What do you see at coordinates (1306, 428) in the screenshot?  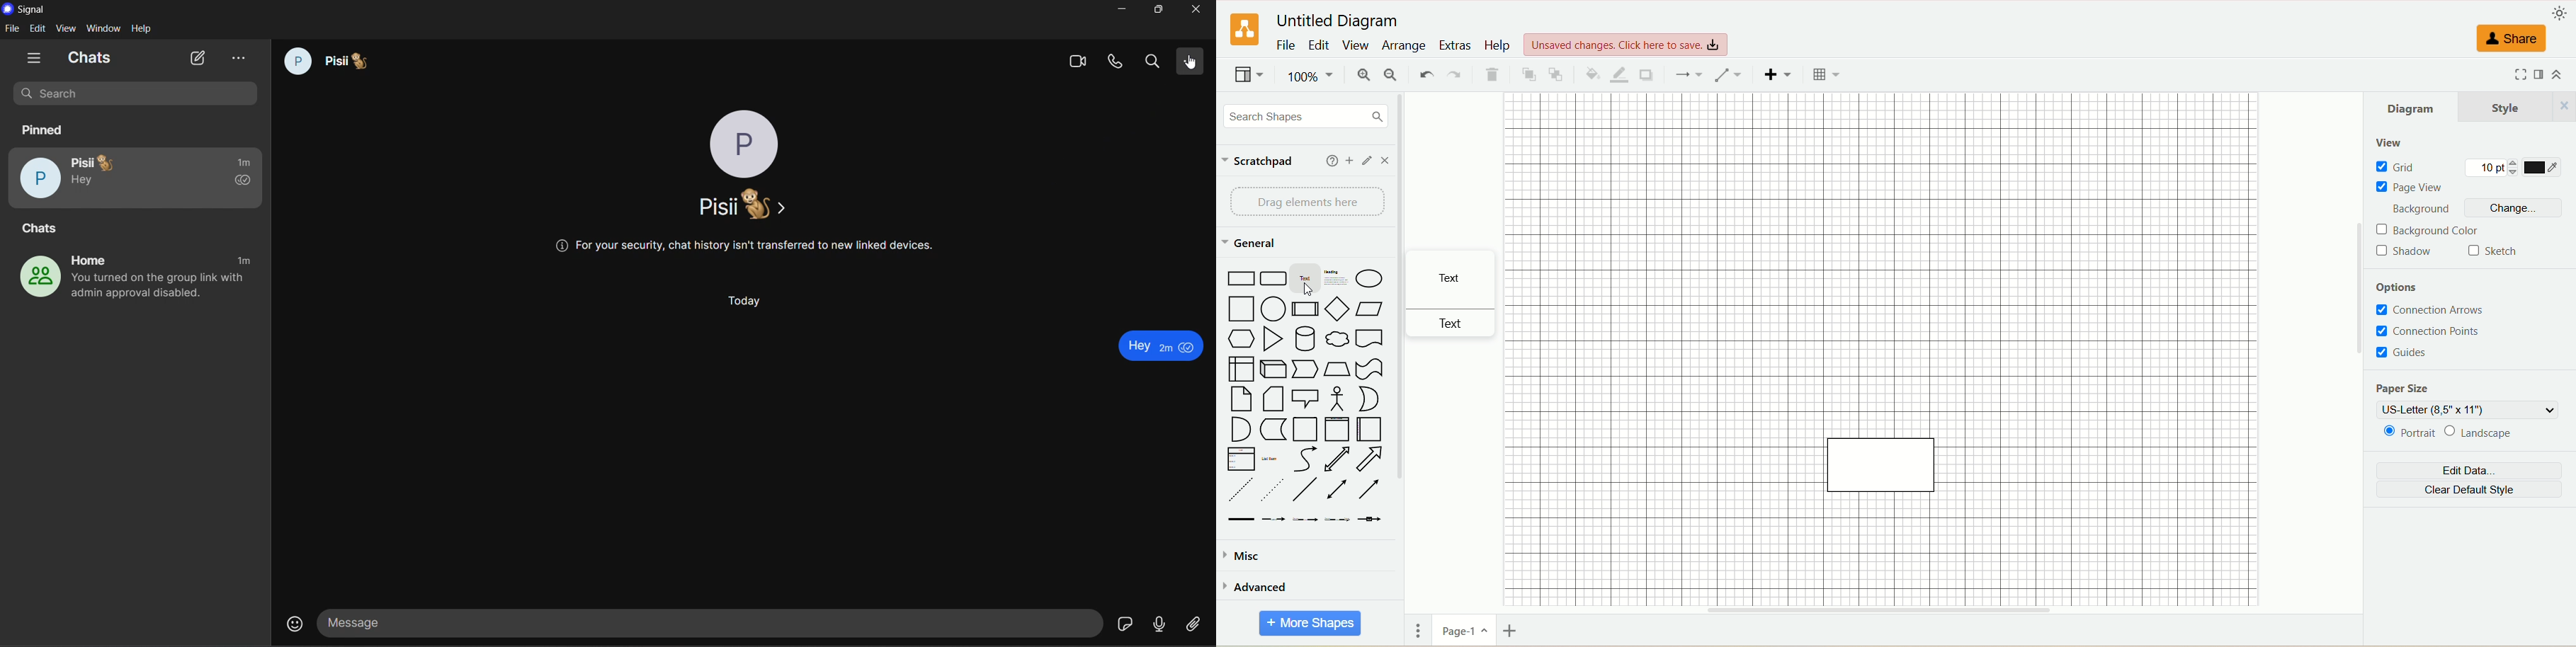 I see `container` at bounding box center [1306, 428].